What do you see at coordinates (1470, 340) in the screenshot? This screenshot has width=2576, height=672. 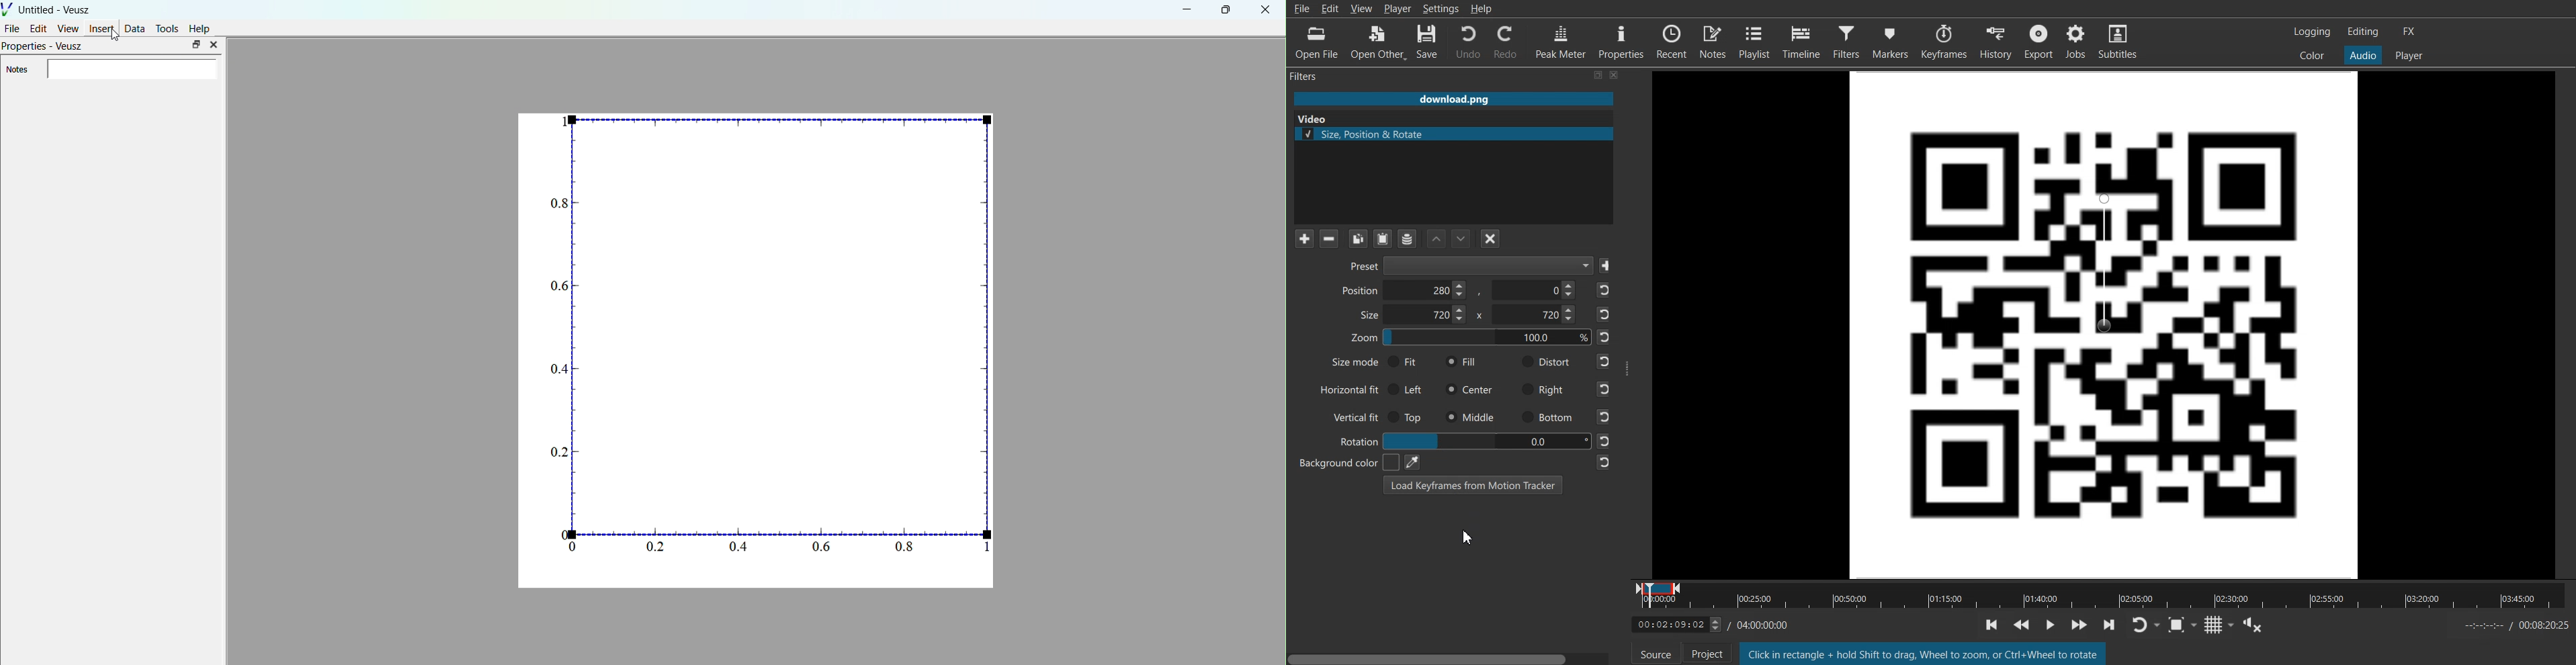 I see `Zoom Adjuster` at bounding box center [1470, 340].